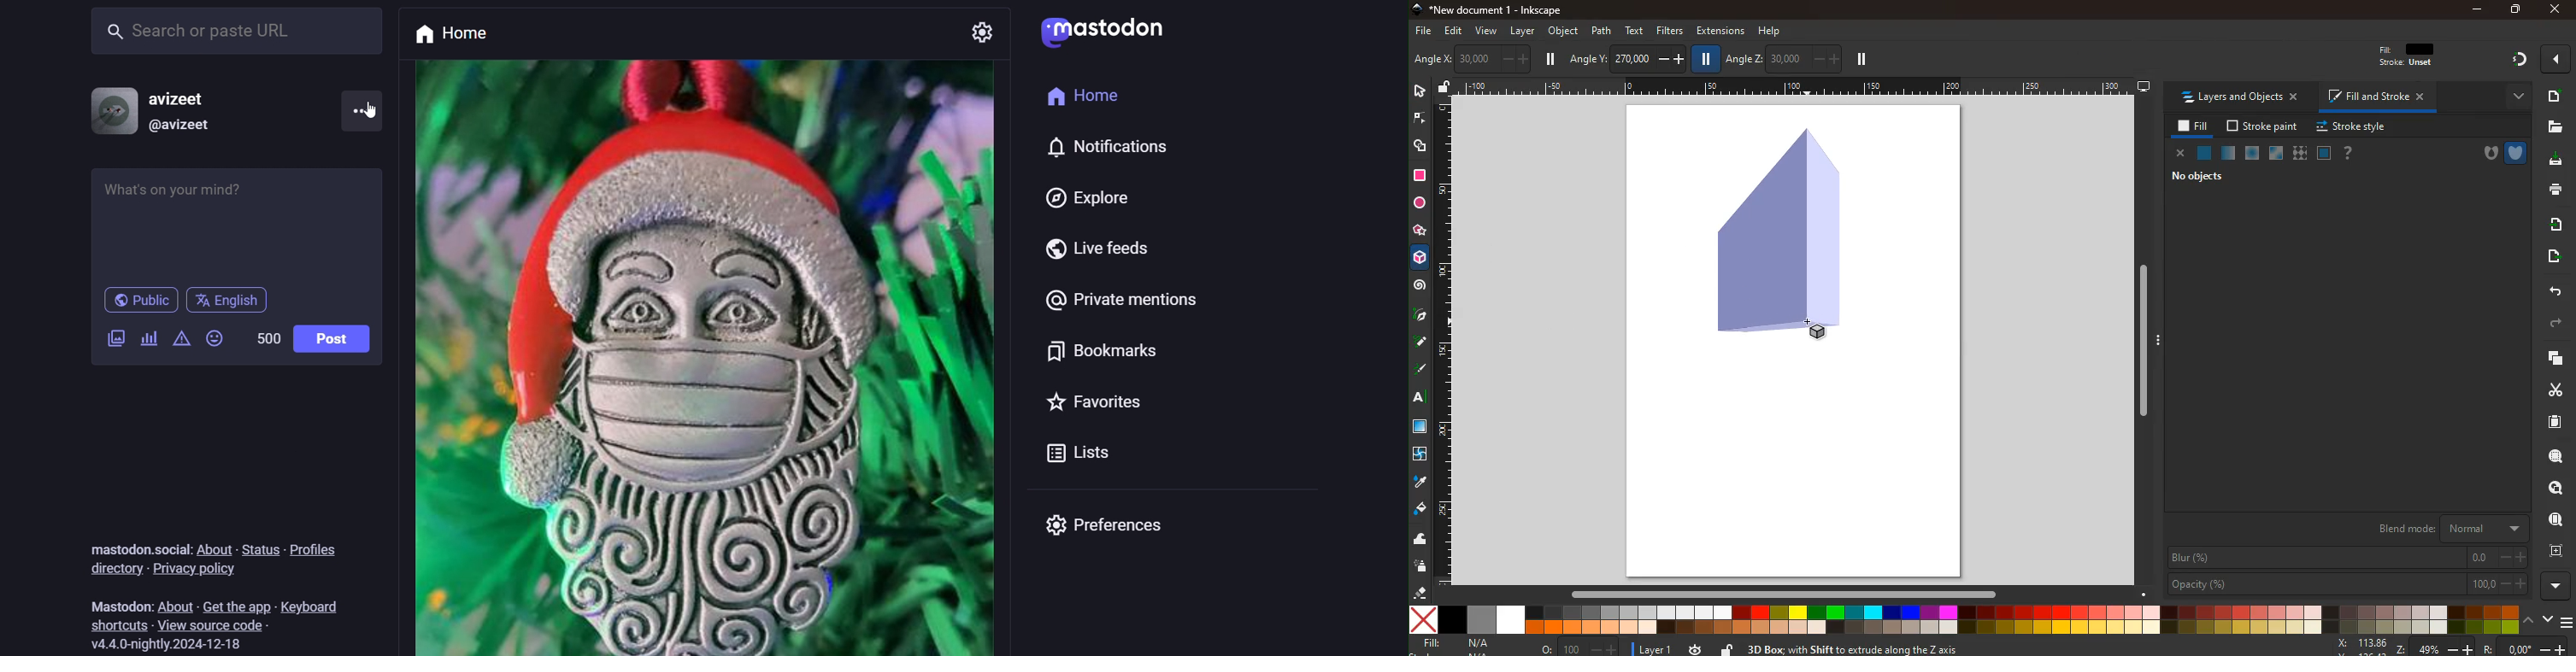 The image size is (2576, 672). What do you see at coordinates (2553, 190) in the screenshot?
I see `print` at bounding box center [2553, 190].